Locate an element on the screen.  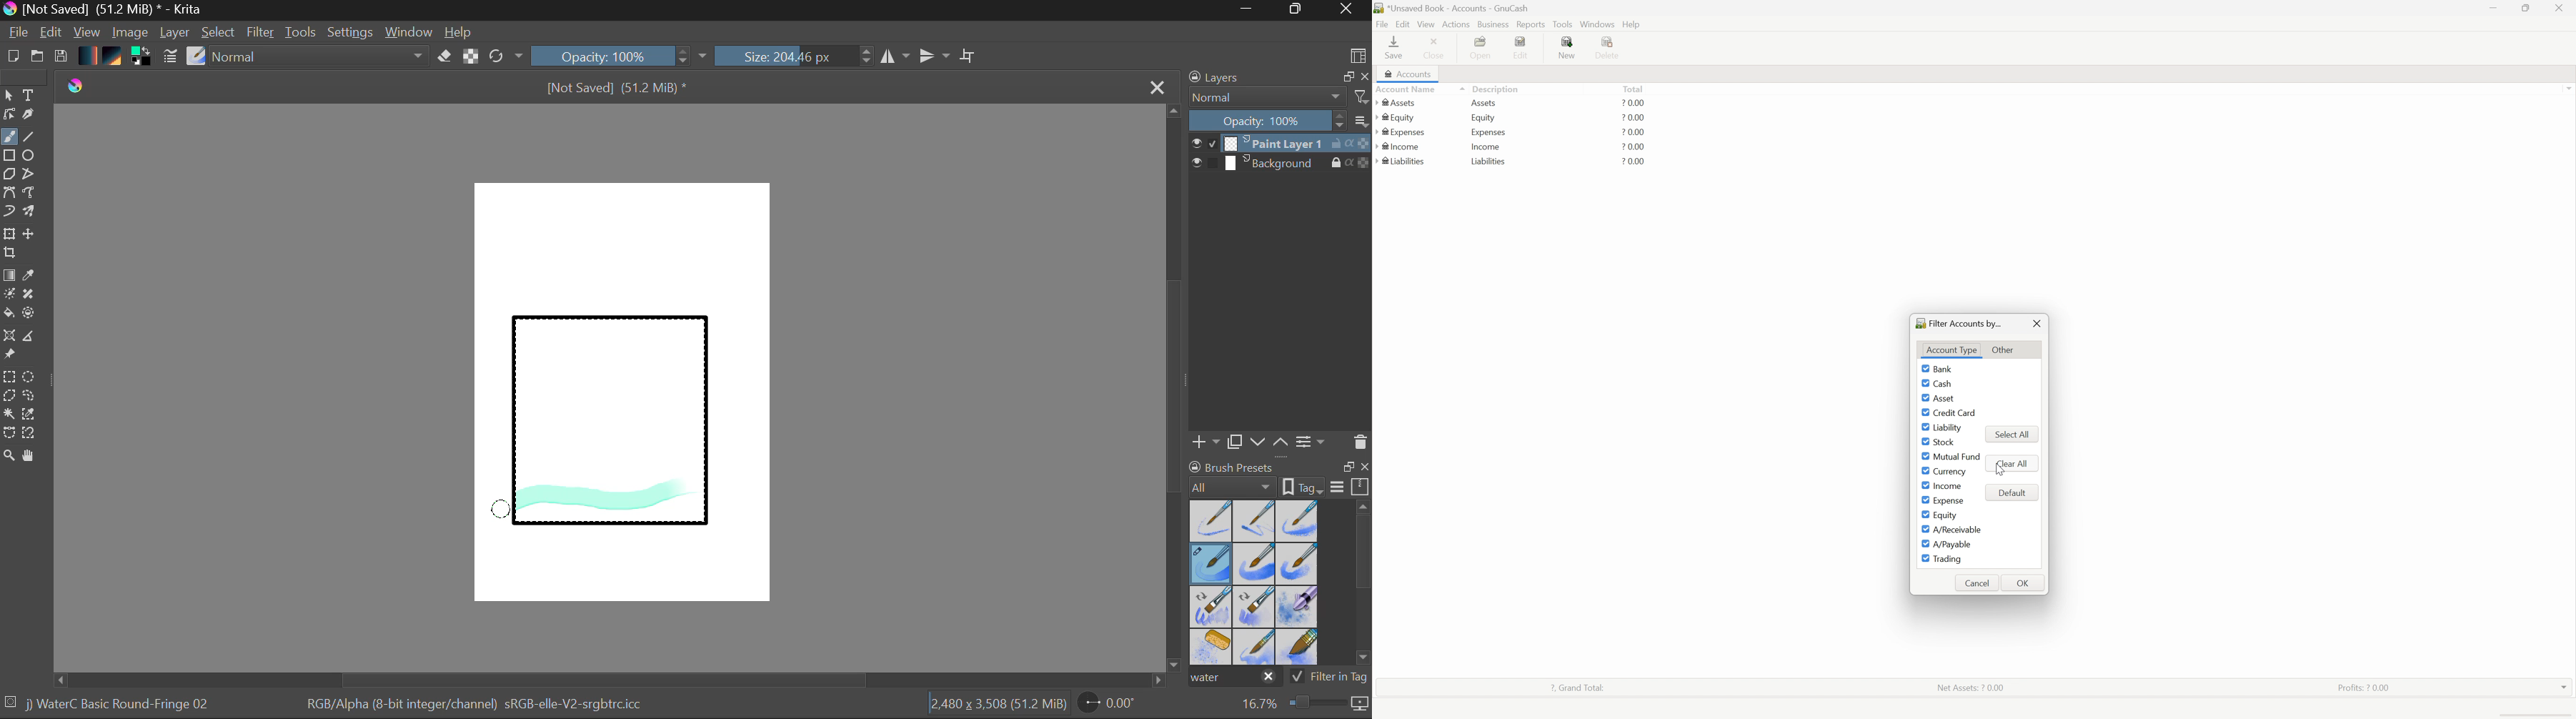
Smart Patch Tool is located at coordinates (34, 297).